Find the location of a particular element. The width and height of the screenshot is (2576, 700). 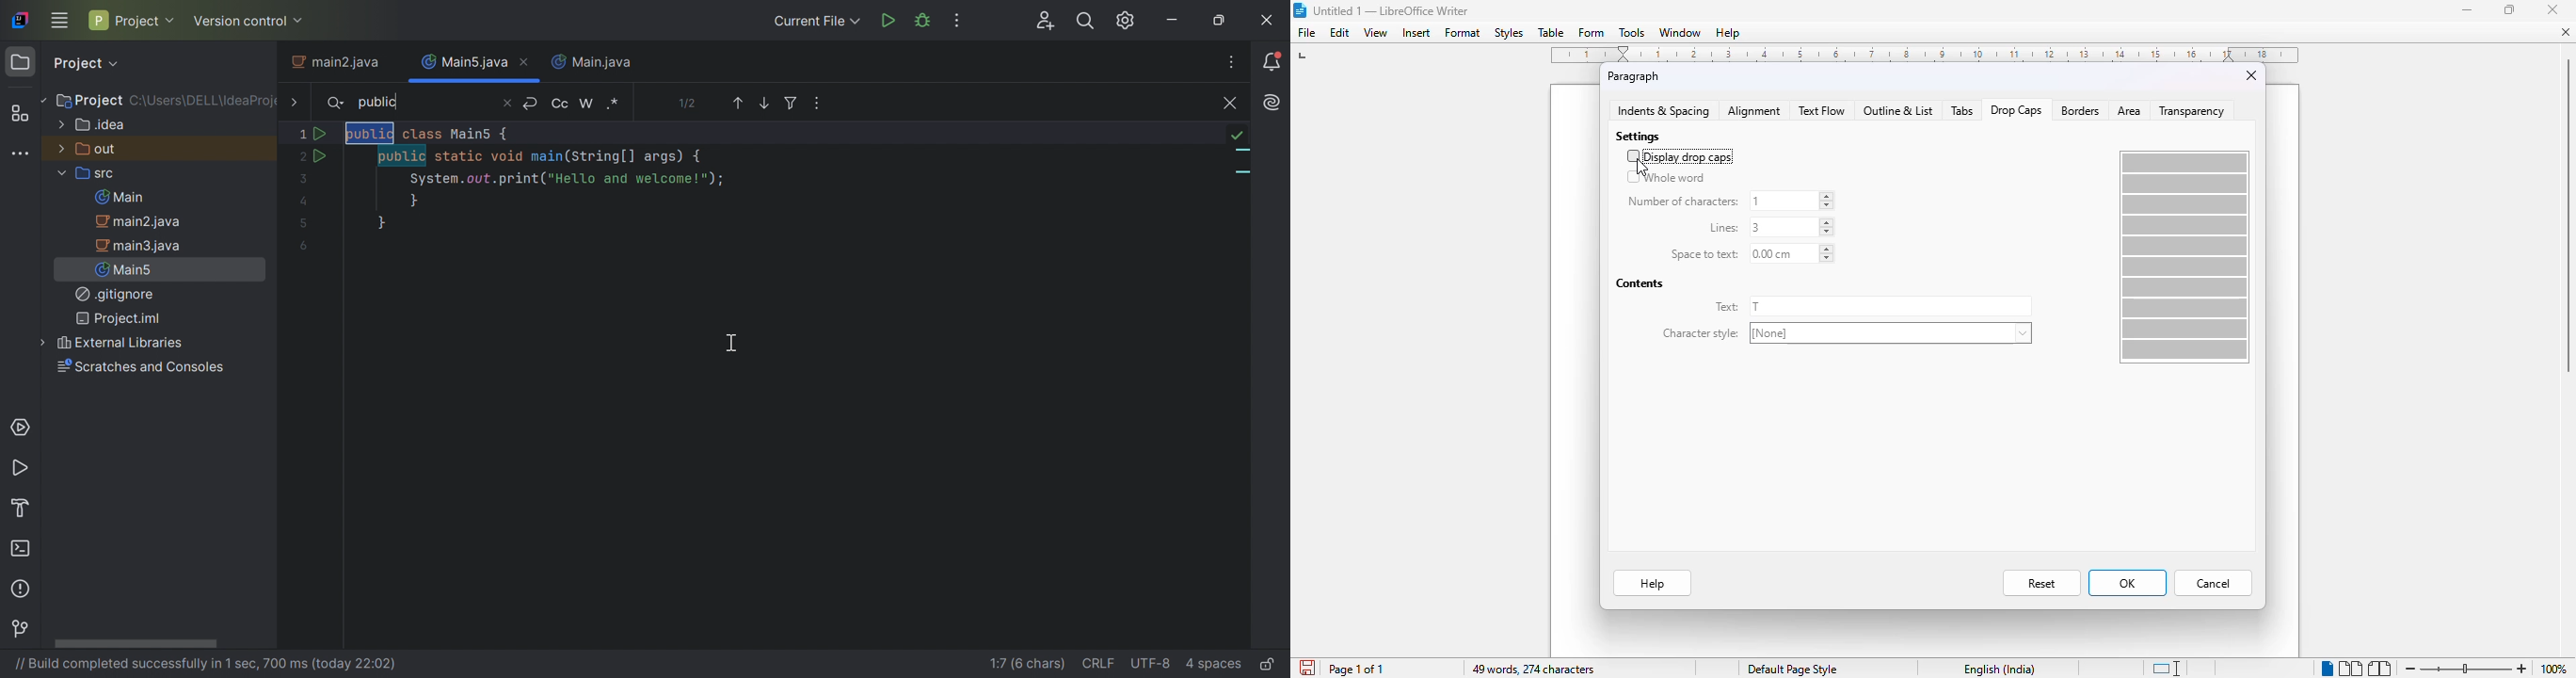

book view is located at coordinates (2380, 669).